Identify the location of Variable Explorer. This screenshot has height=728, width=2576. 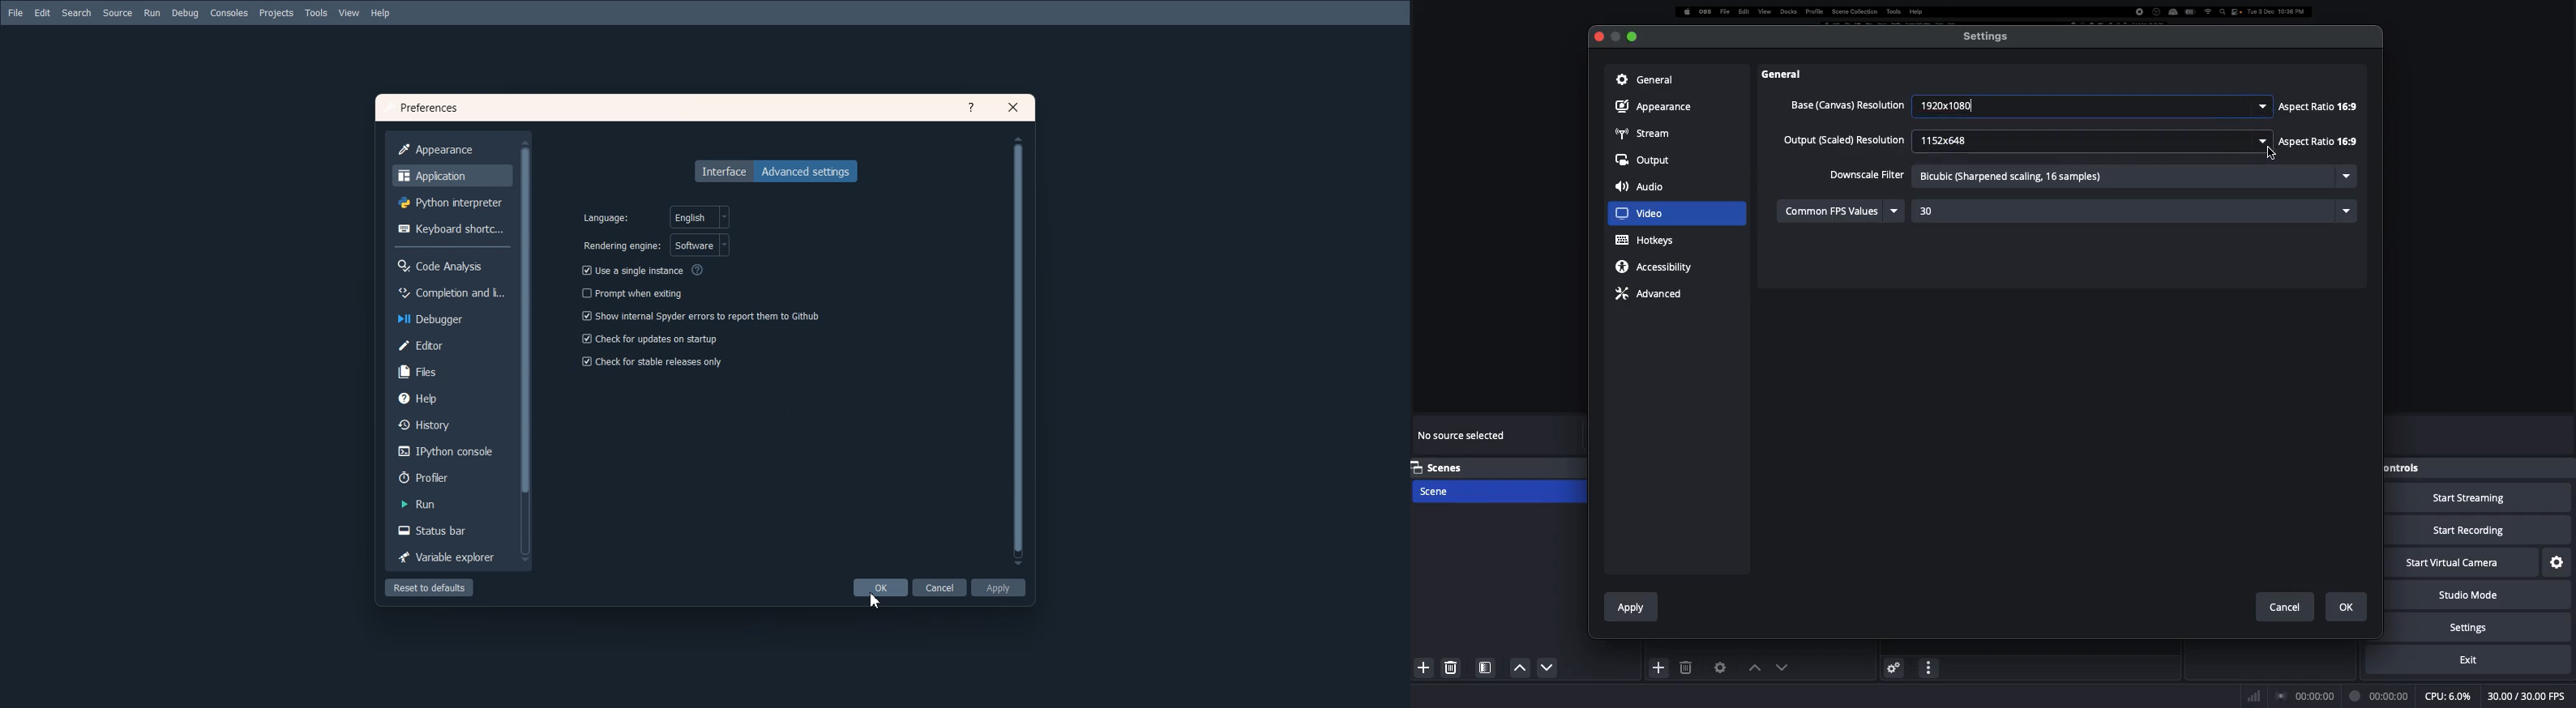
(448, 557).